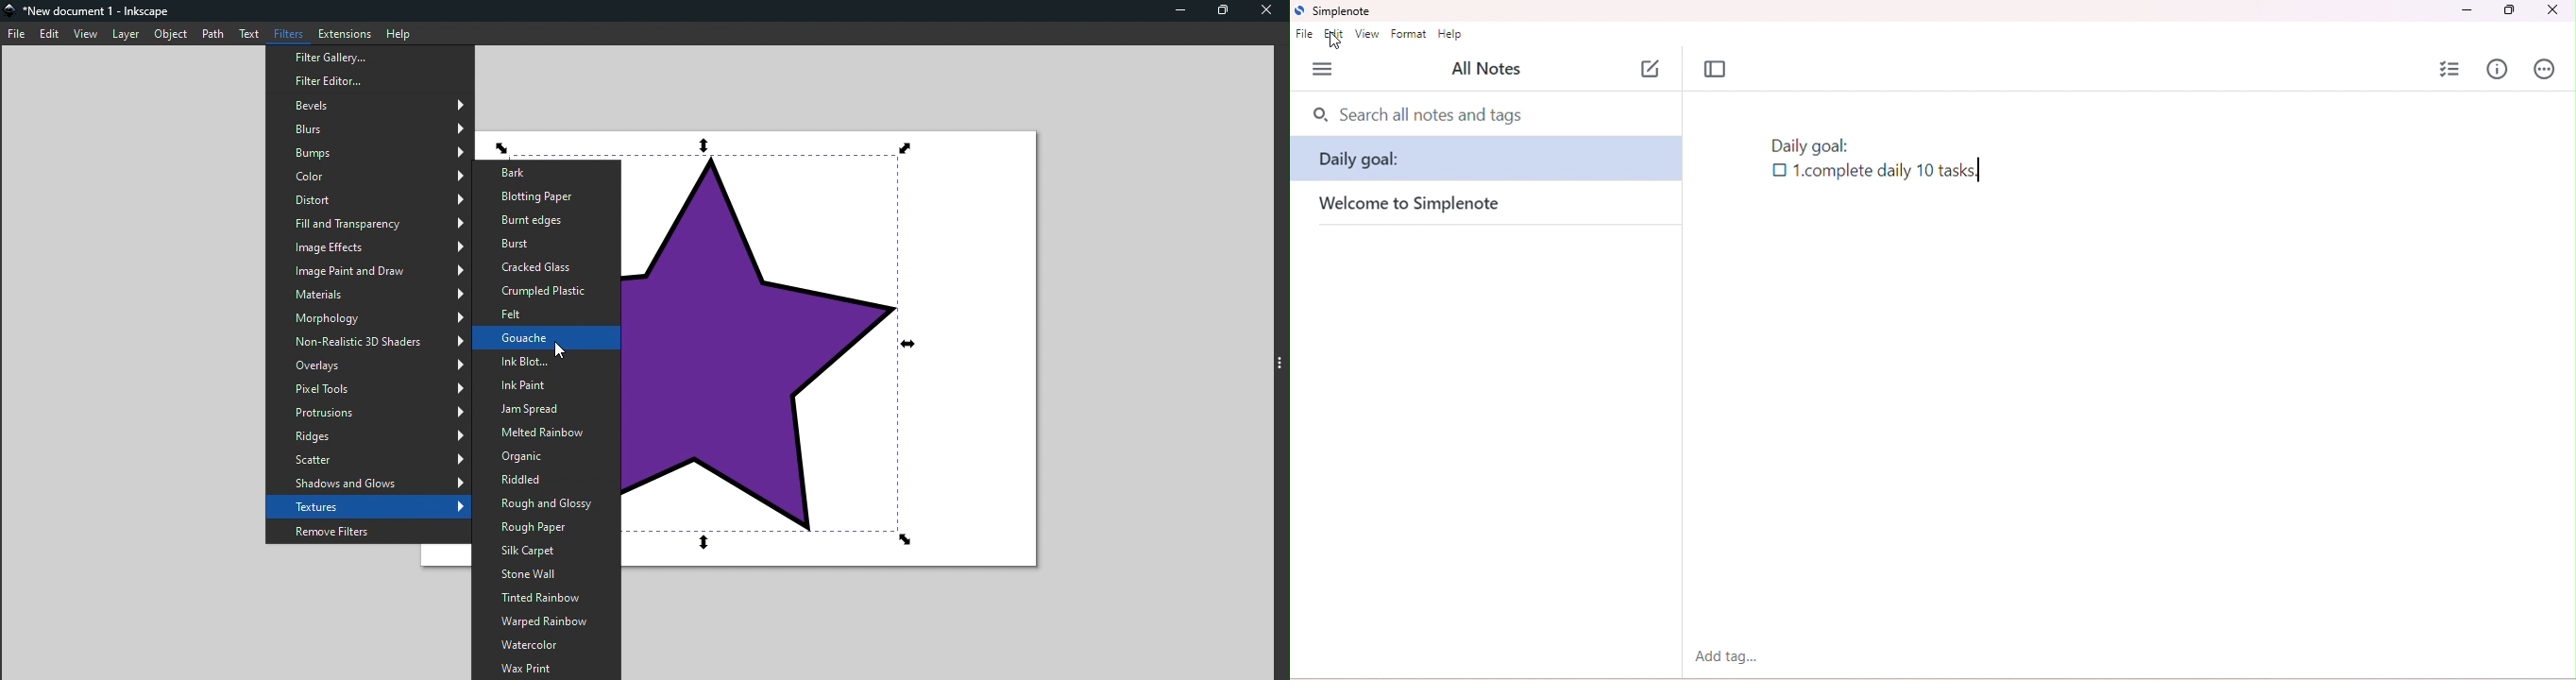 This screenshot has height=700, width=2576. What do you see at coordinates (545, 598) in the screenshot?
I see `Tinted rainbow` at bounding box center [545, 598].